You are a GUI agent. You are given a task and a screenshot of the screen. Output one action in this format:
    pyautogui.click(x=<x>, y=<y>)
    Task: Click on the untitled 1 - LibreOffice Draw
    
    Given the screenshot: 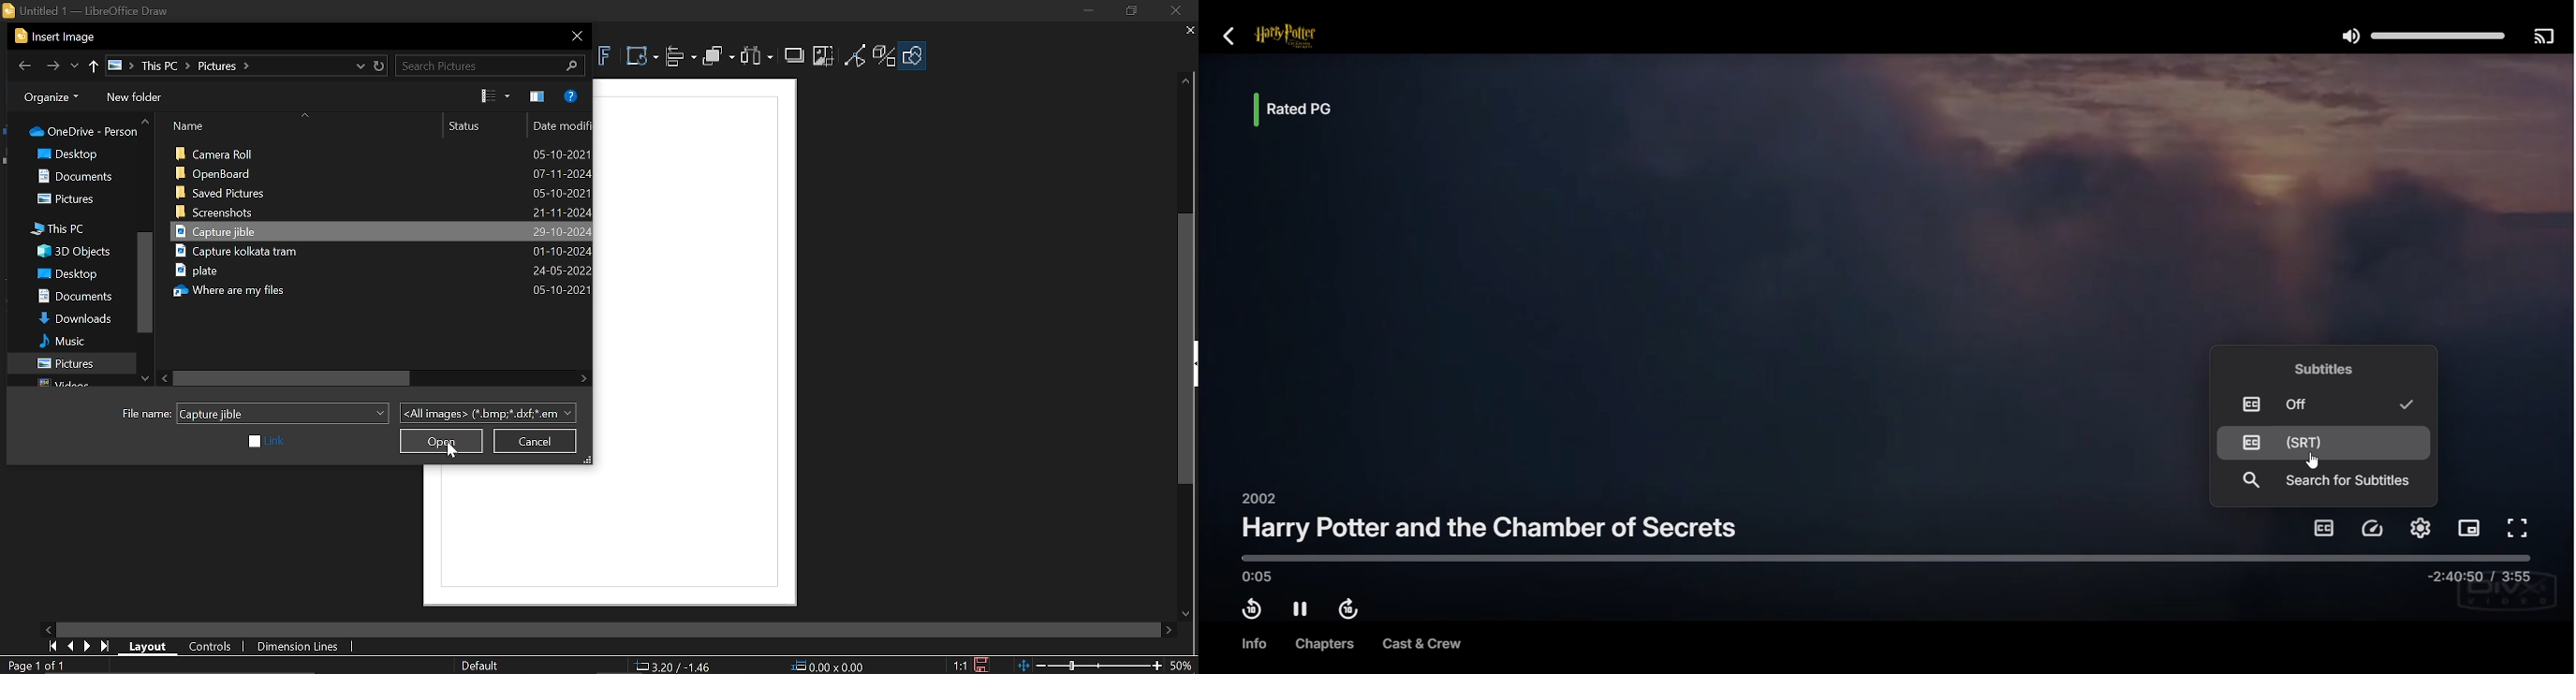 What is the action you would take?
    pyautogui.click(x=100, y=10)
    